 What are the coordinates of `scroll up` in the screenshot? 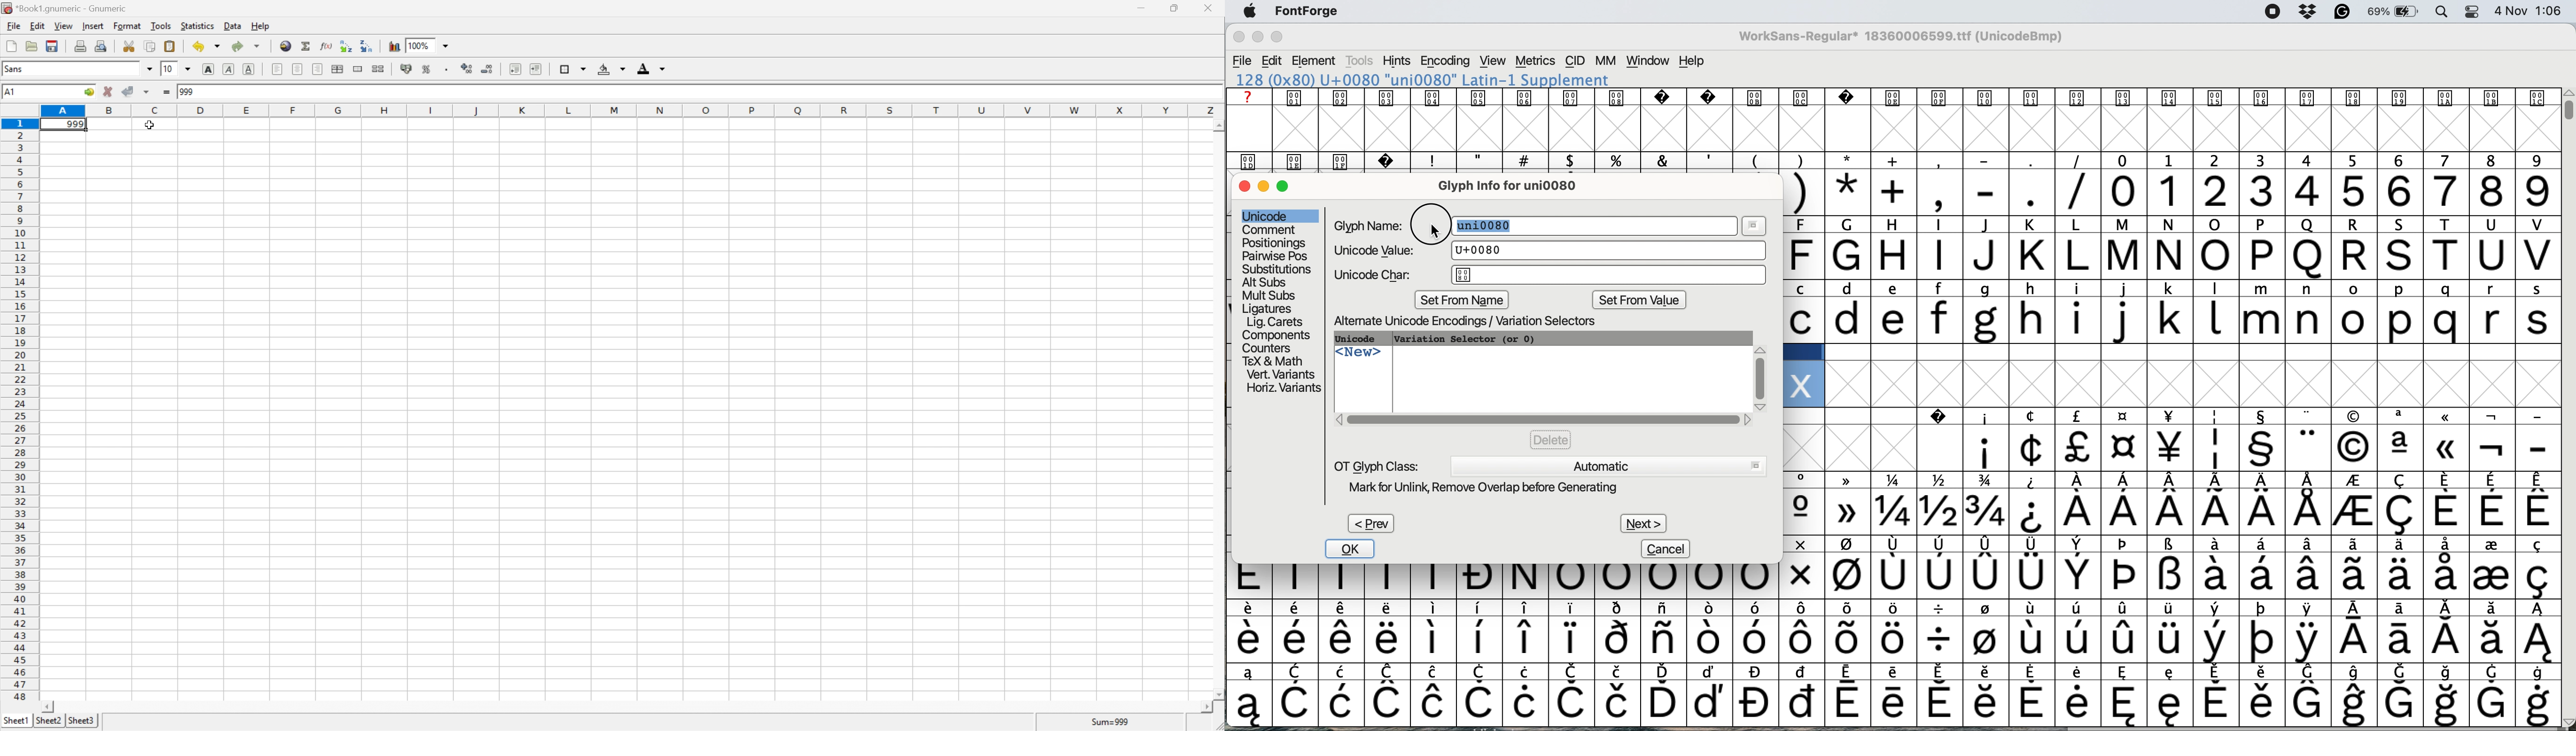 It's located at (1217, 125).